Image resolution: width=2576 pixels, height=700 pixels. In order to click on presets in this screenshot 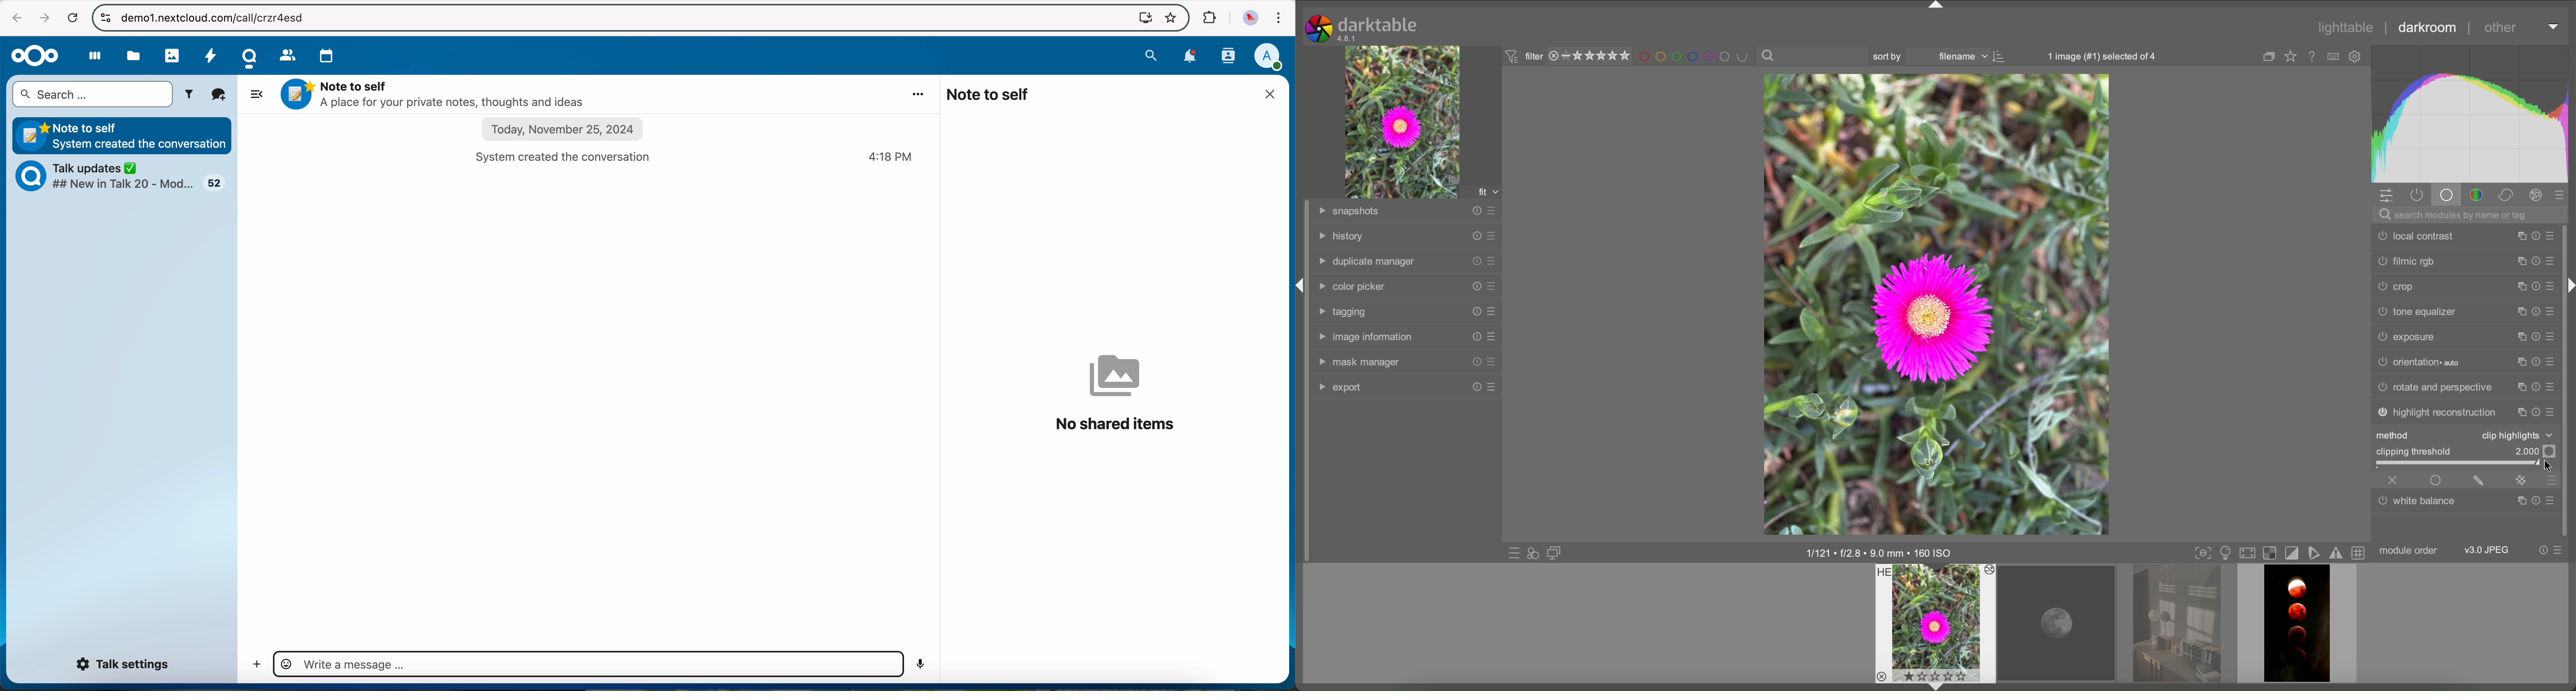, I will do `click(2563, 194)`.